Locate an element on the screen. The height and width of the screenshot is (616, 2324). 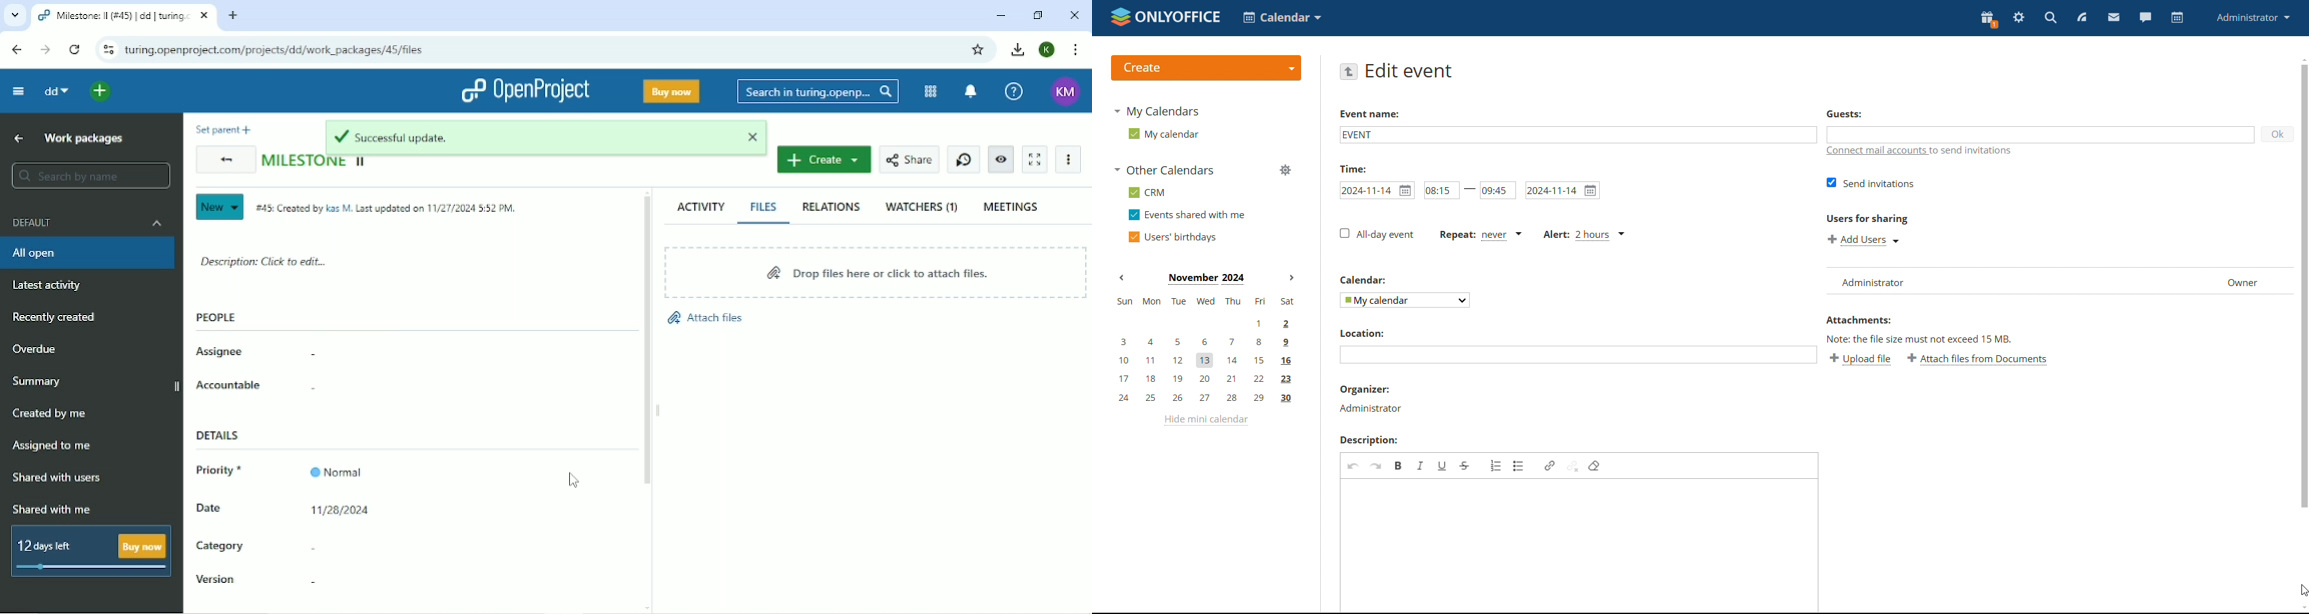
Downloads is located at coordinates (1017, 48).